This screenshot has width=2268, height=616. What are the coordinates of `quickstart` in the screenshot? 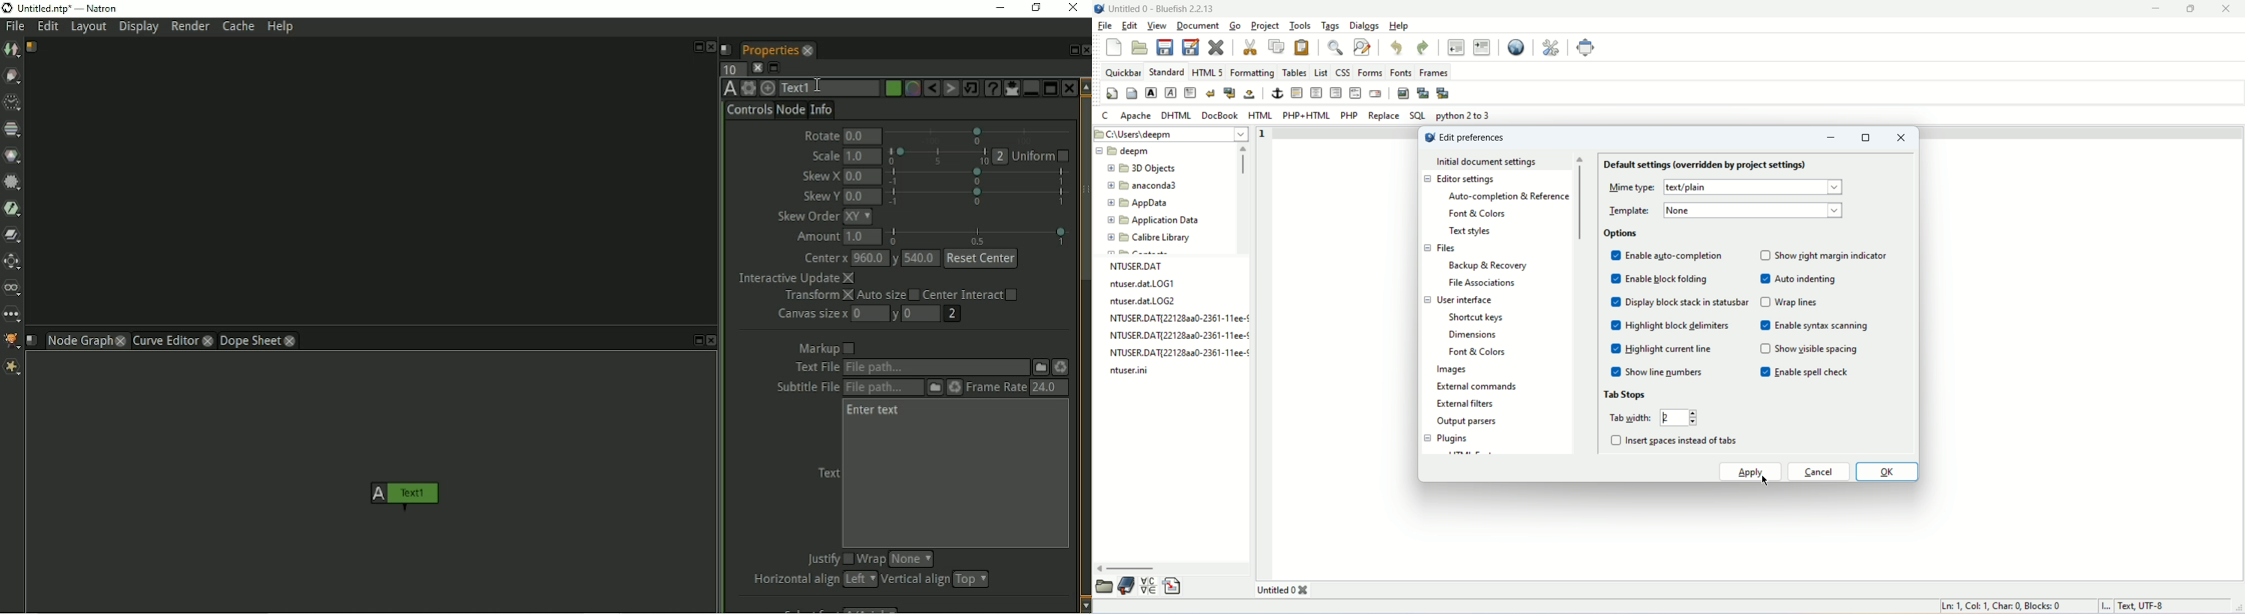 It's located at (1112, 94).